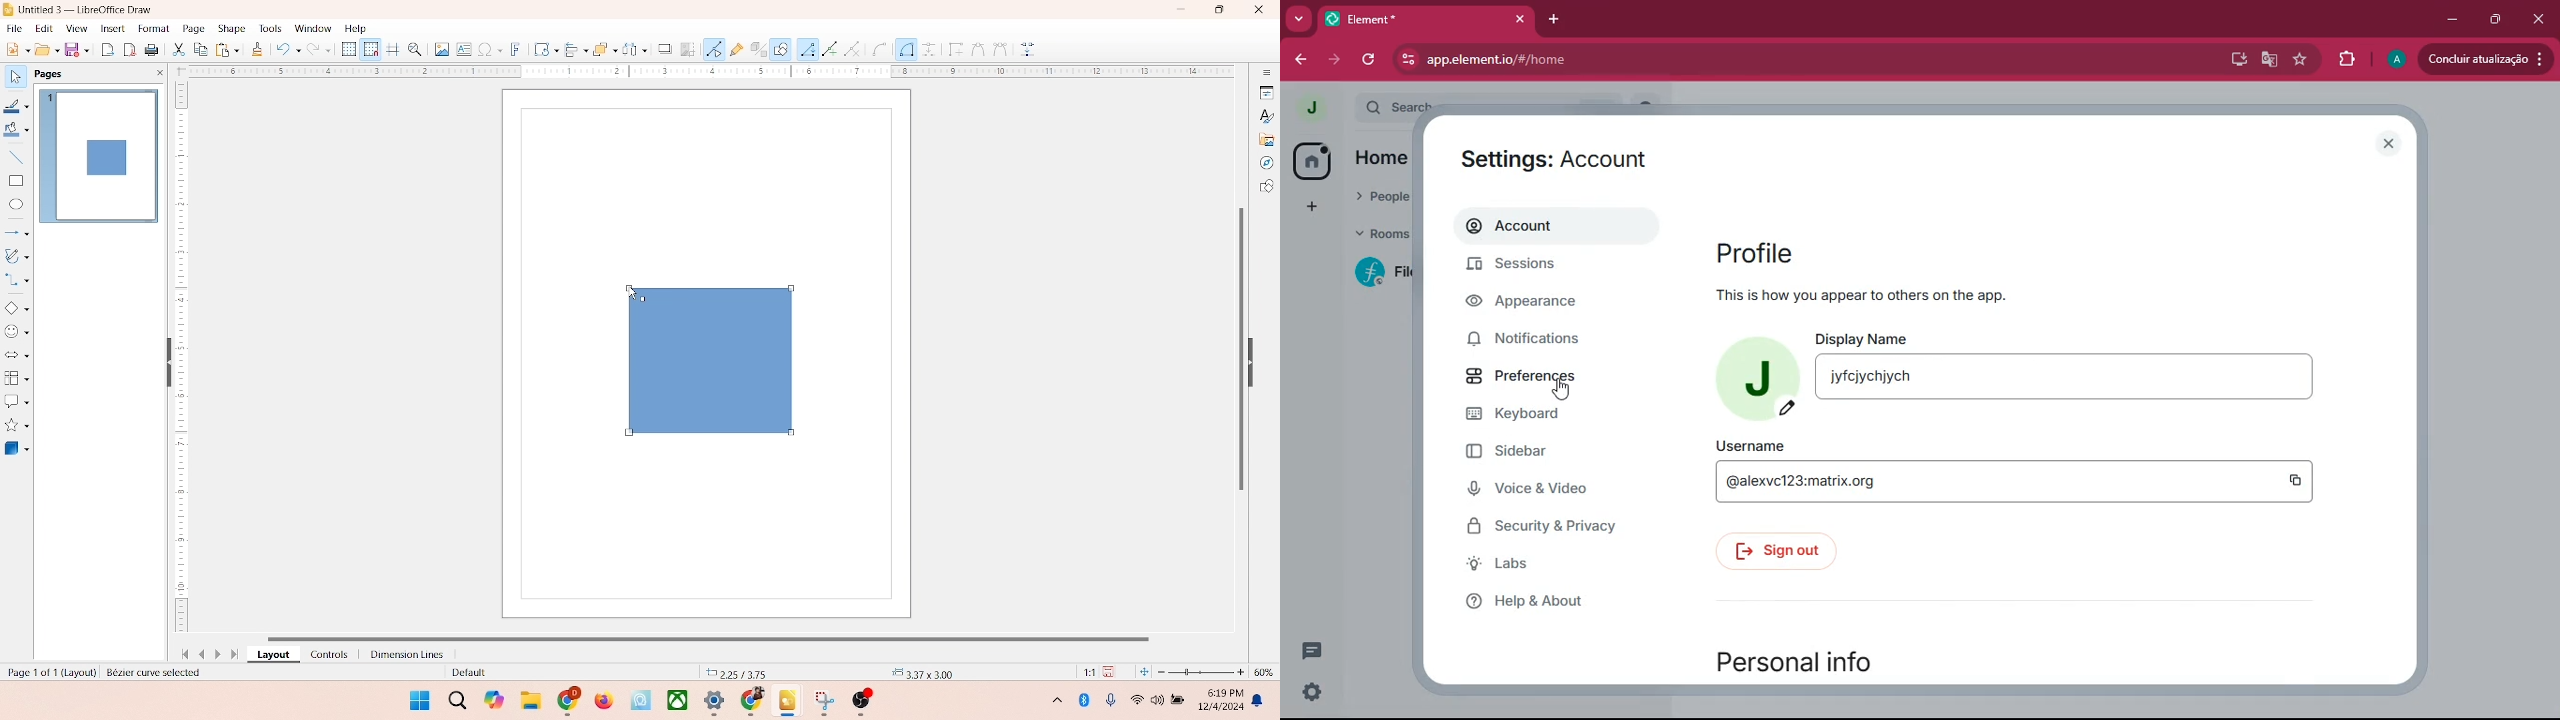 The height and width of the screenshot is (728, 2576). I want to click on appearance, so click(1533, 302).